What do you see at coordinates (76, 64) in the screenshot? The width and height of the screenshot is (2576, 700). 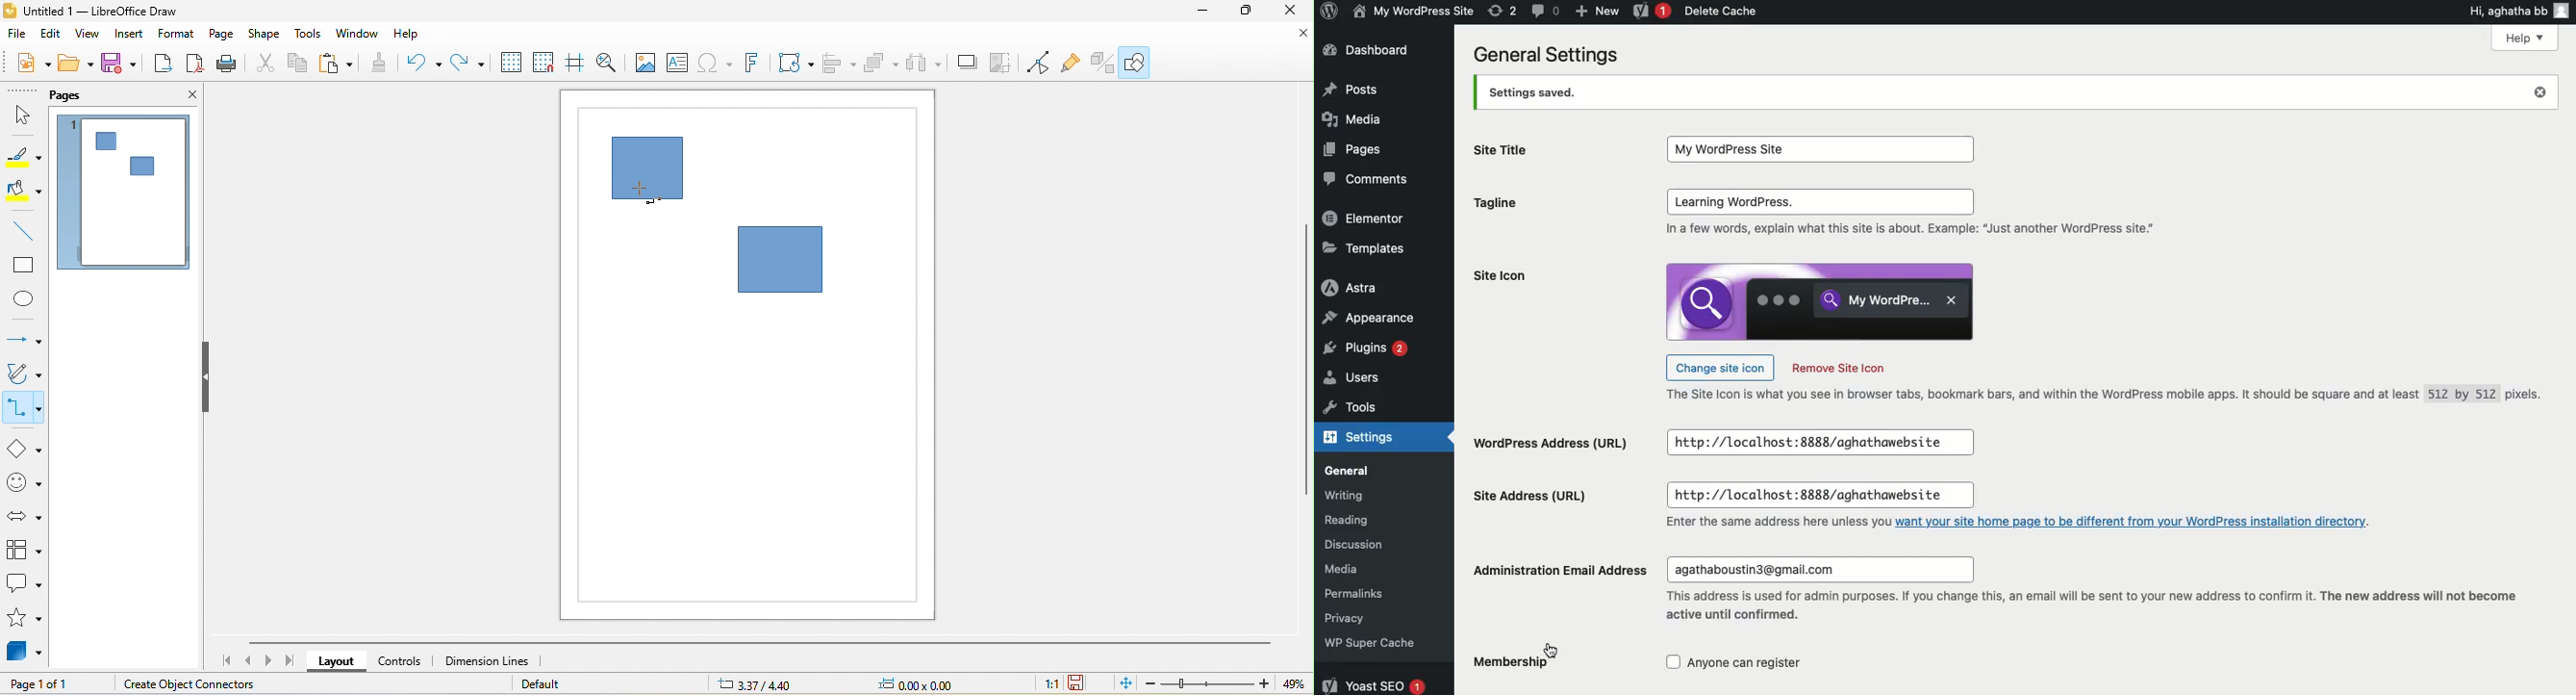 I see `open` at bounding box center [76, 64].